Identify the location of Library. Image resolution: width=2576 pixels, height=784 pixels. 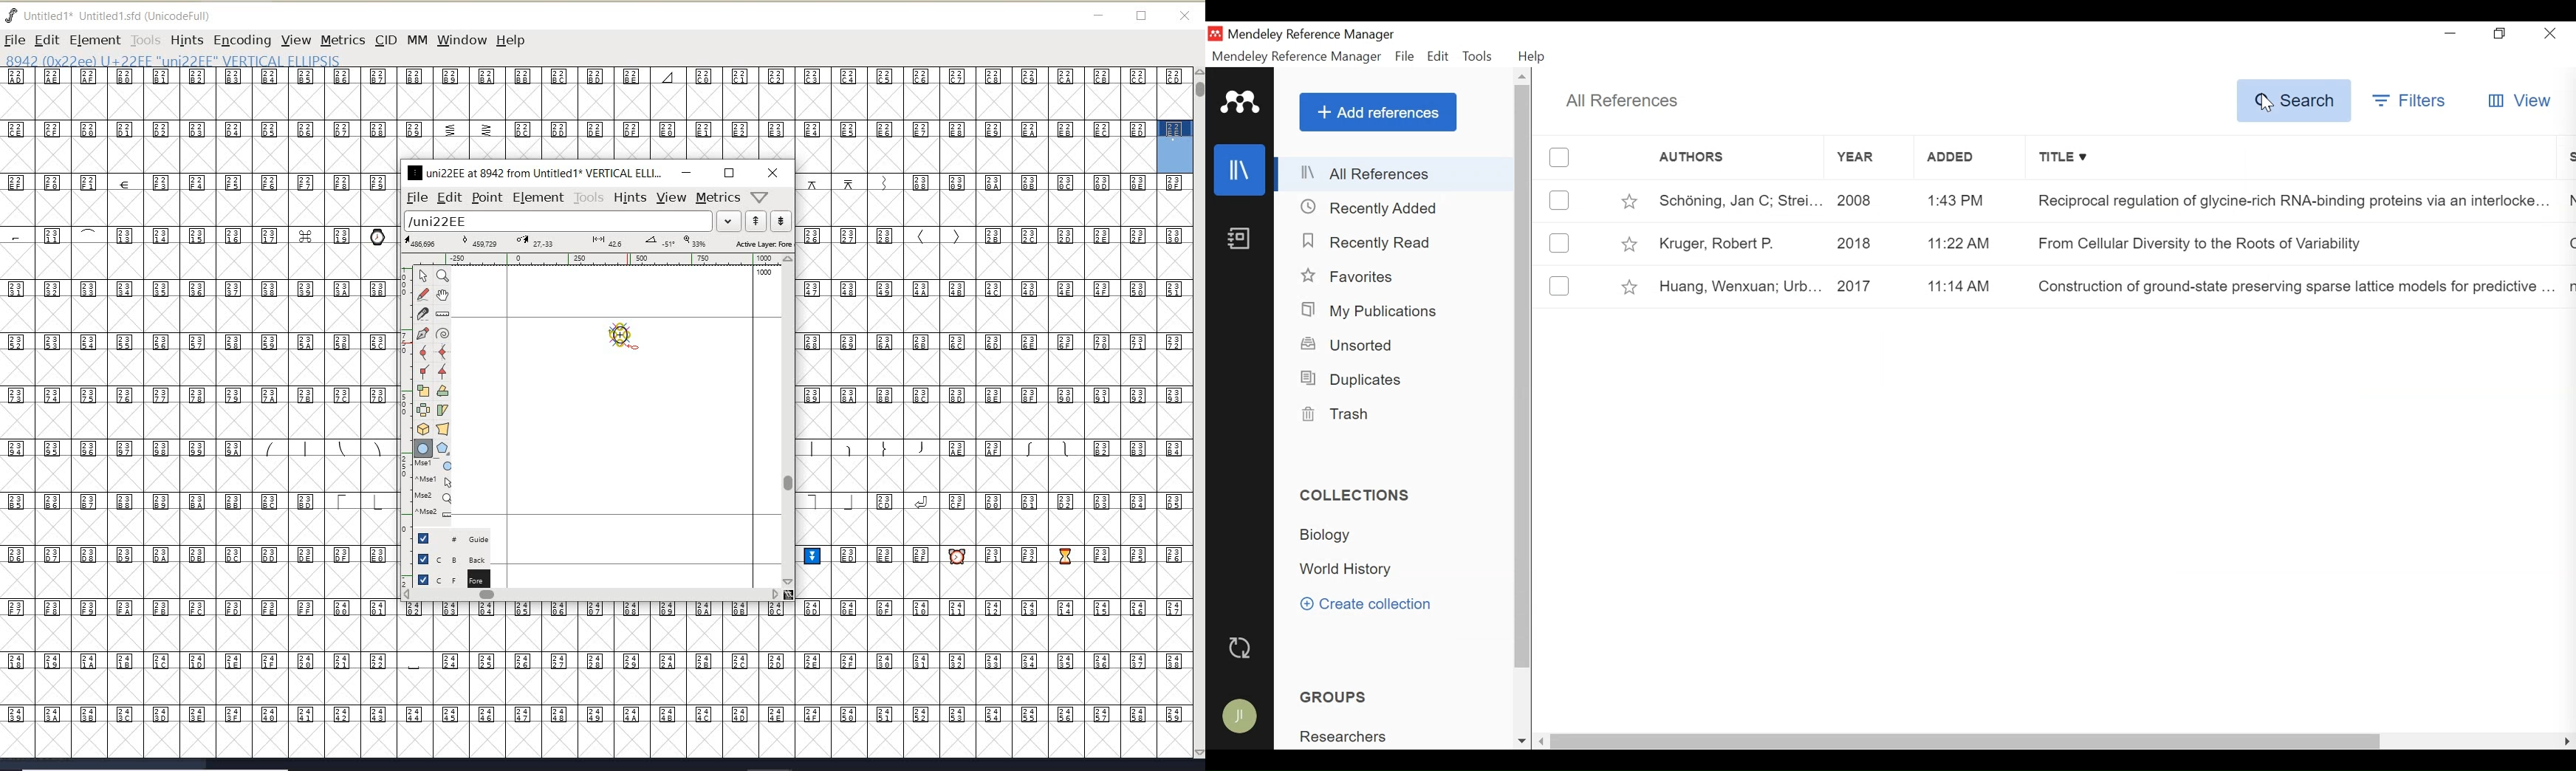
(1239, 170).